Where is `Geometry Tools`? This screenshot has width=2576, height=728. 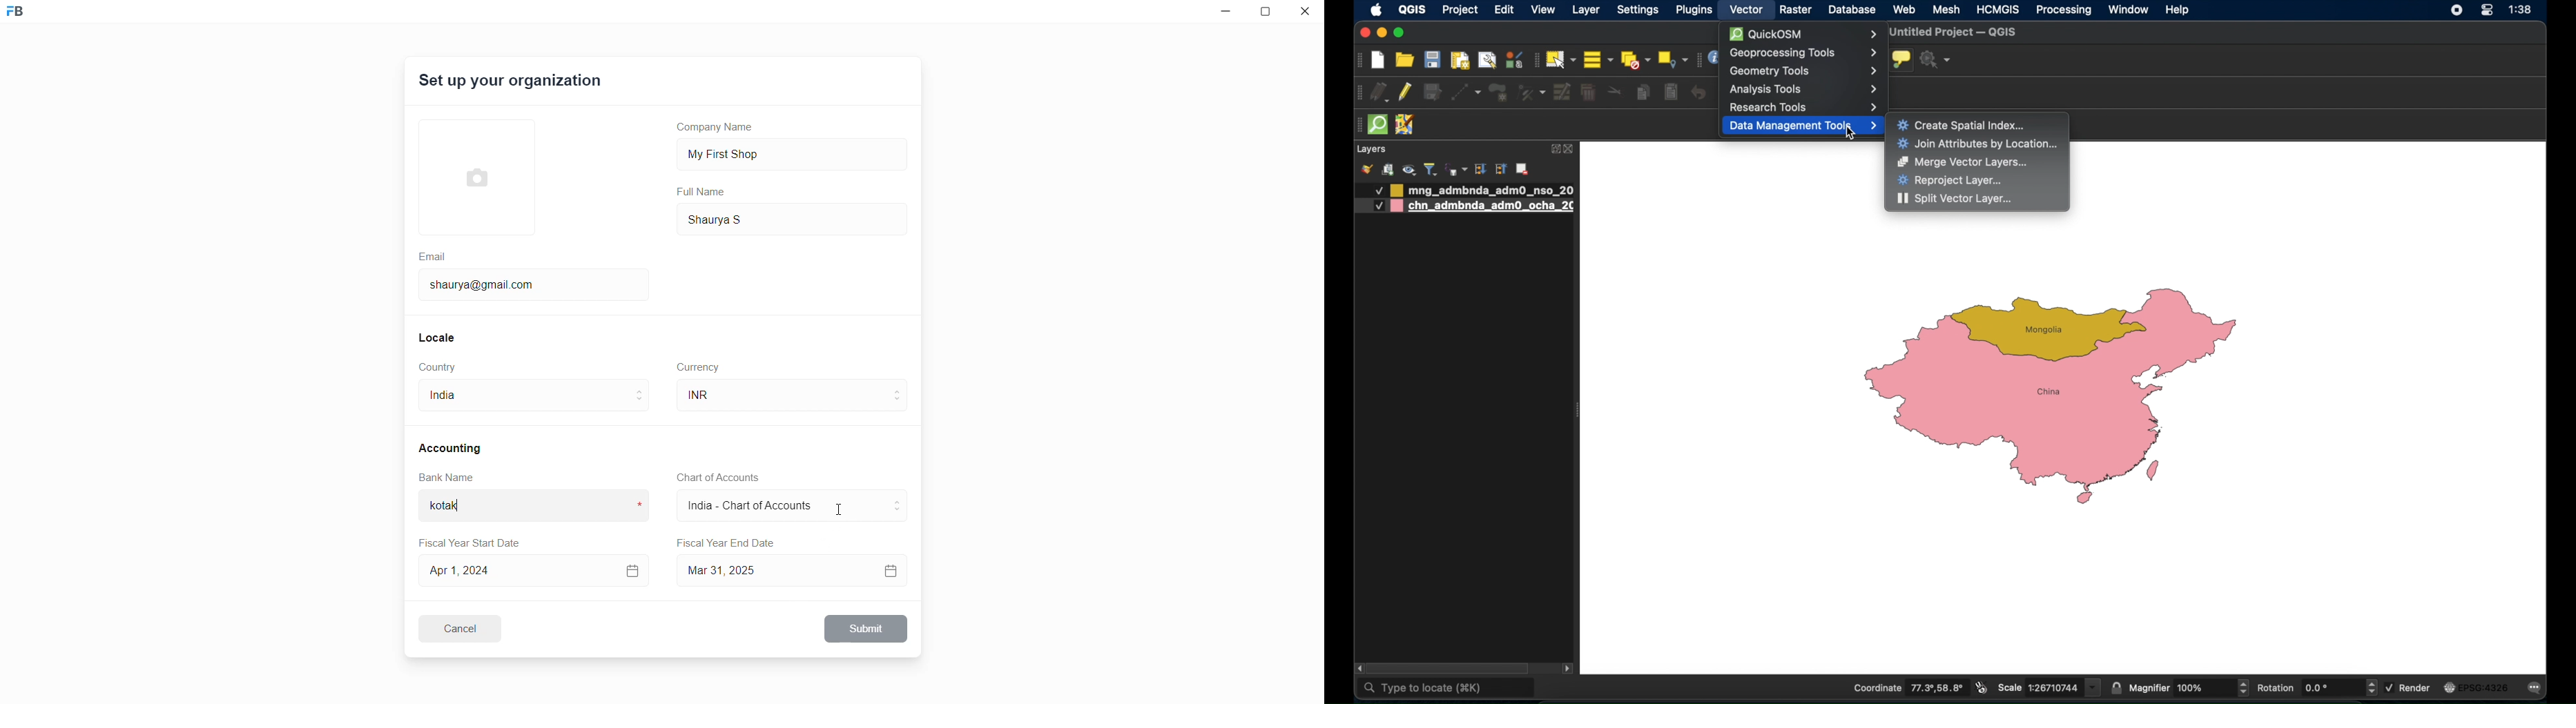
Geometry Tools is located at coordinates (1804, 73).